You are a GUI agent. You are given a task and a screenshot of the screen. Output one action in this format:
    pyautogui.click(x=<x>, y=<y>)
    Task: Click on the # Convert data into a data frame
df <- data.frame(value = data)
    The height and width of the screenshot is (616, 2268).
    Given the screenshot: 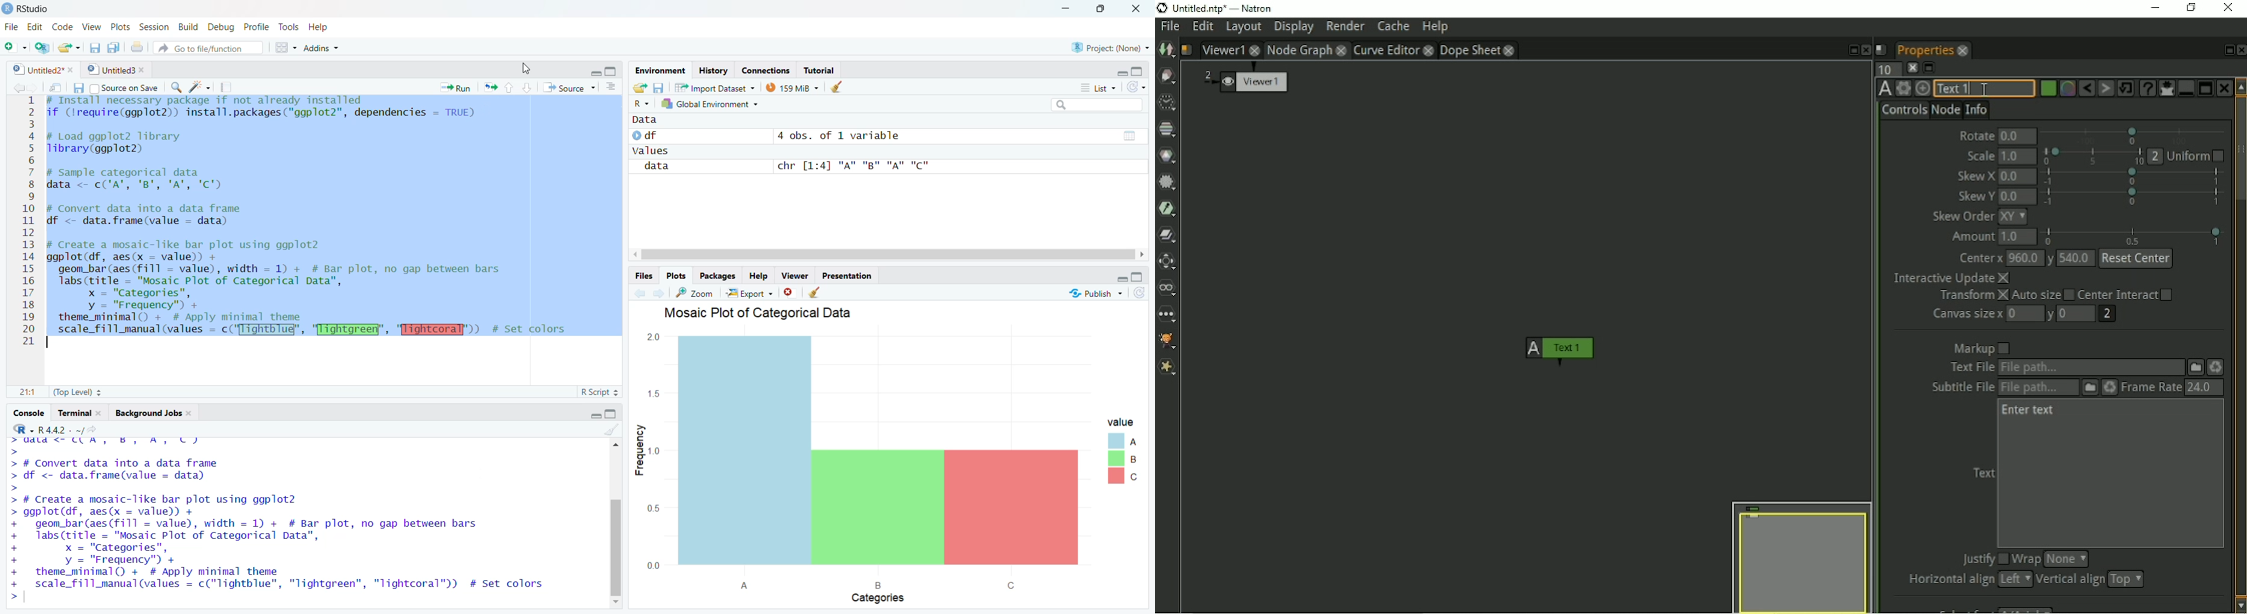 What is the action you would take?
    pyautogui.click(x=150, y=215)
    